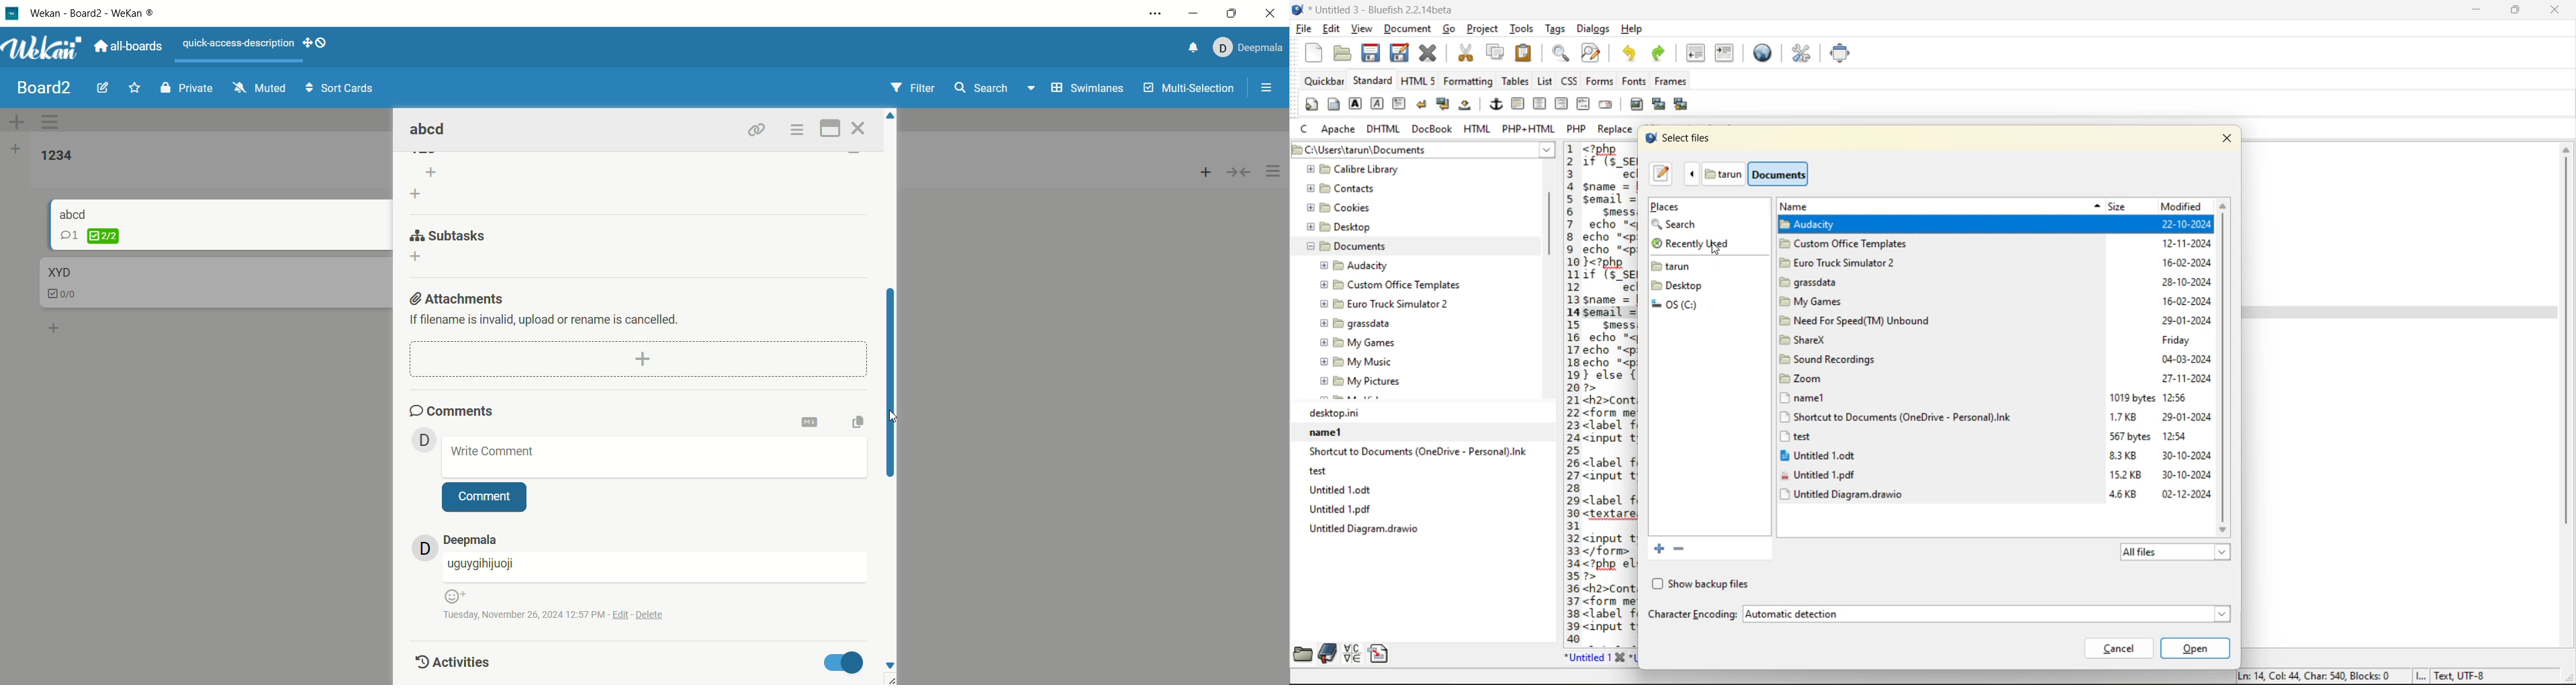 This screenshot has height=700, width=2576. I want to click on select files, so click(1676, 137).